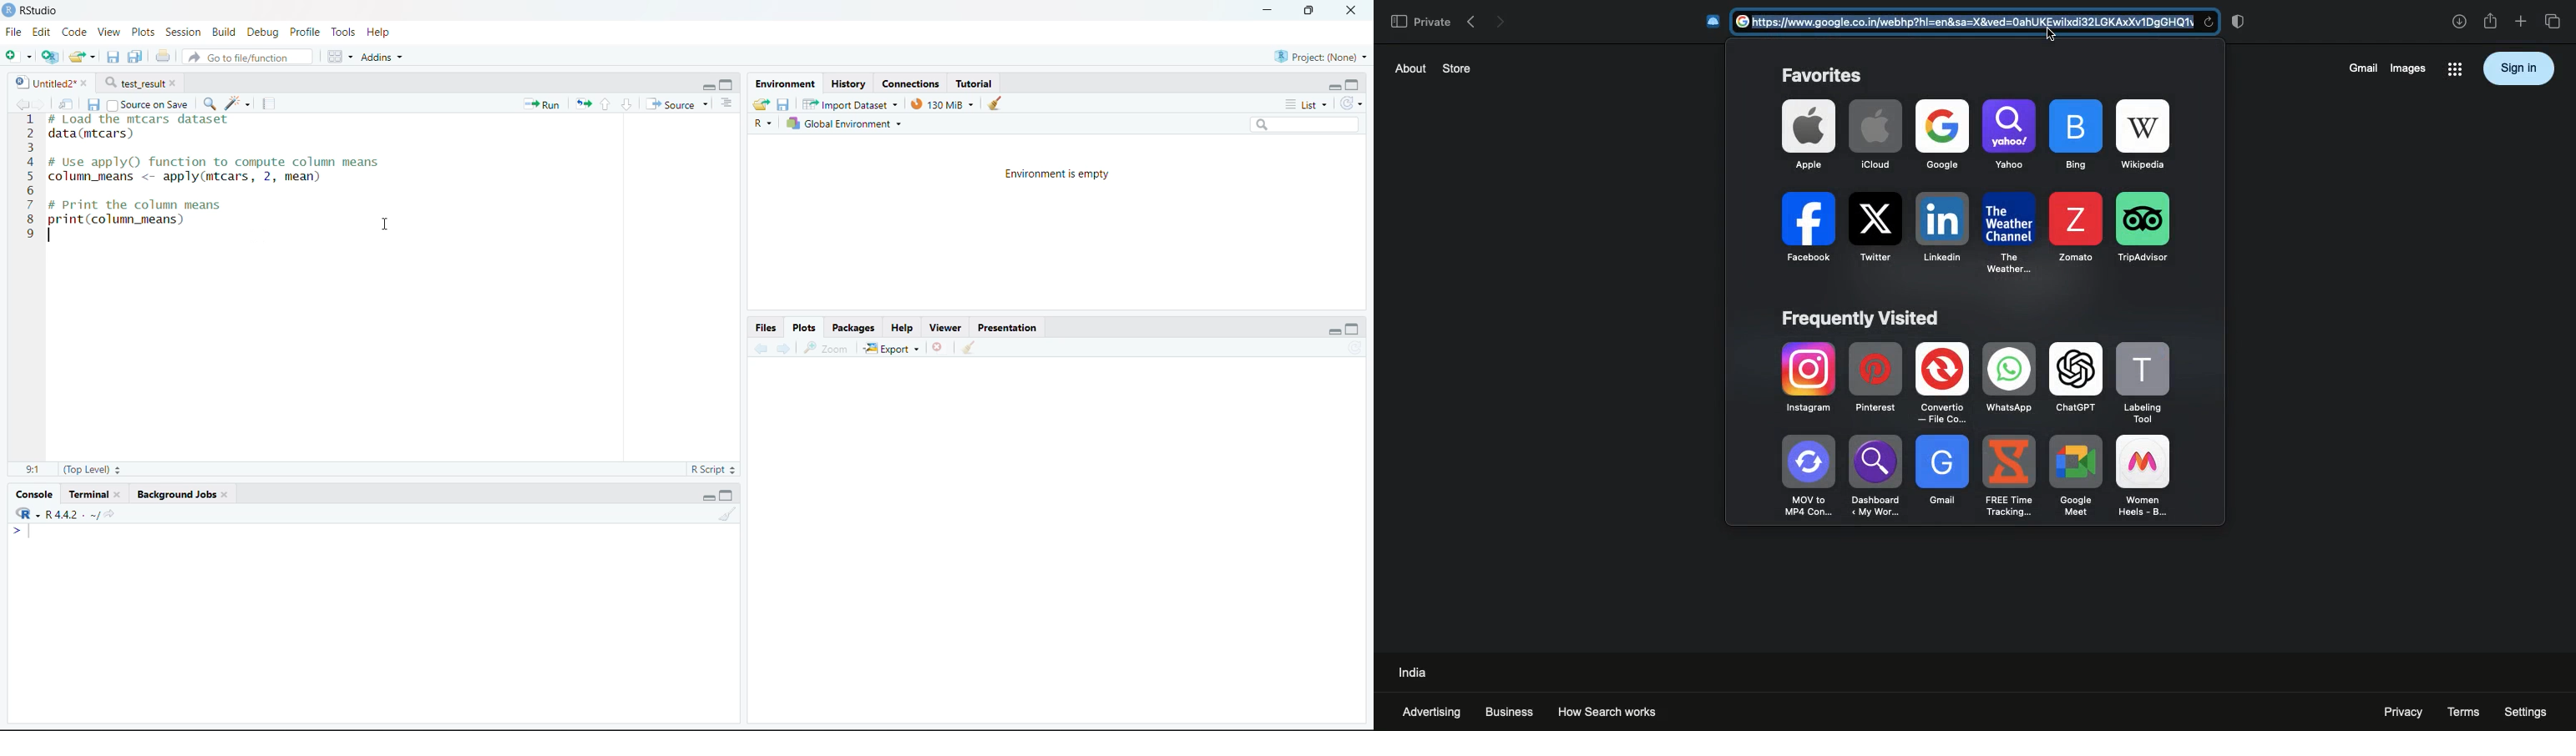  I want to click on business, so click(1510, 711).